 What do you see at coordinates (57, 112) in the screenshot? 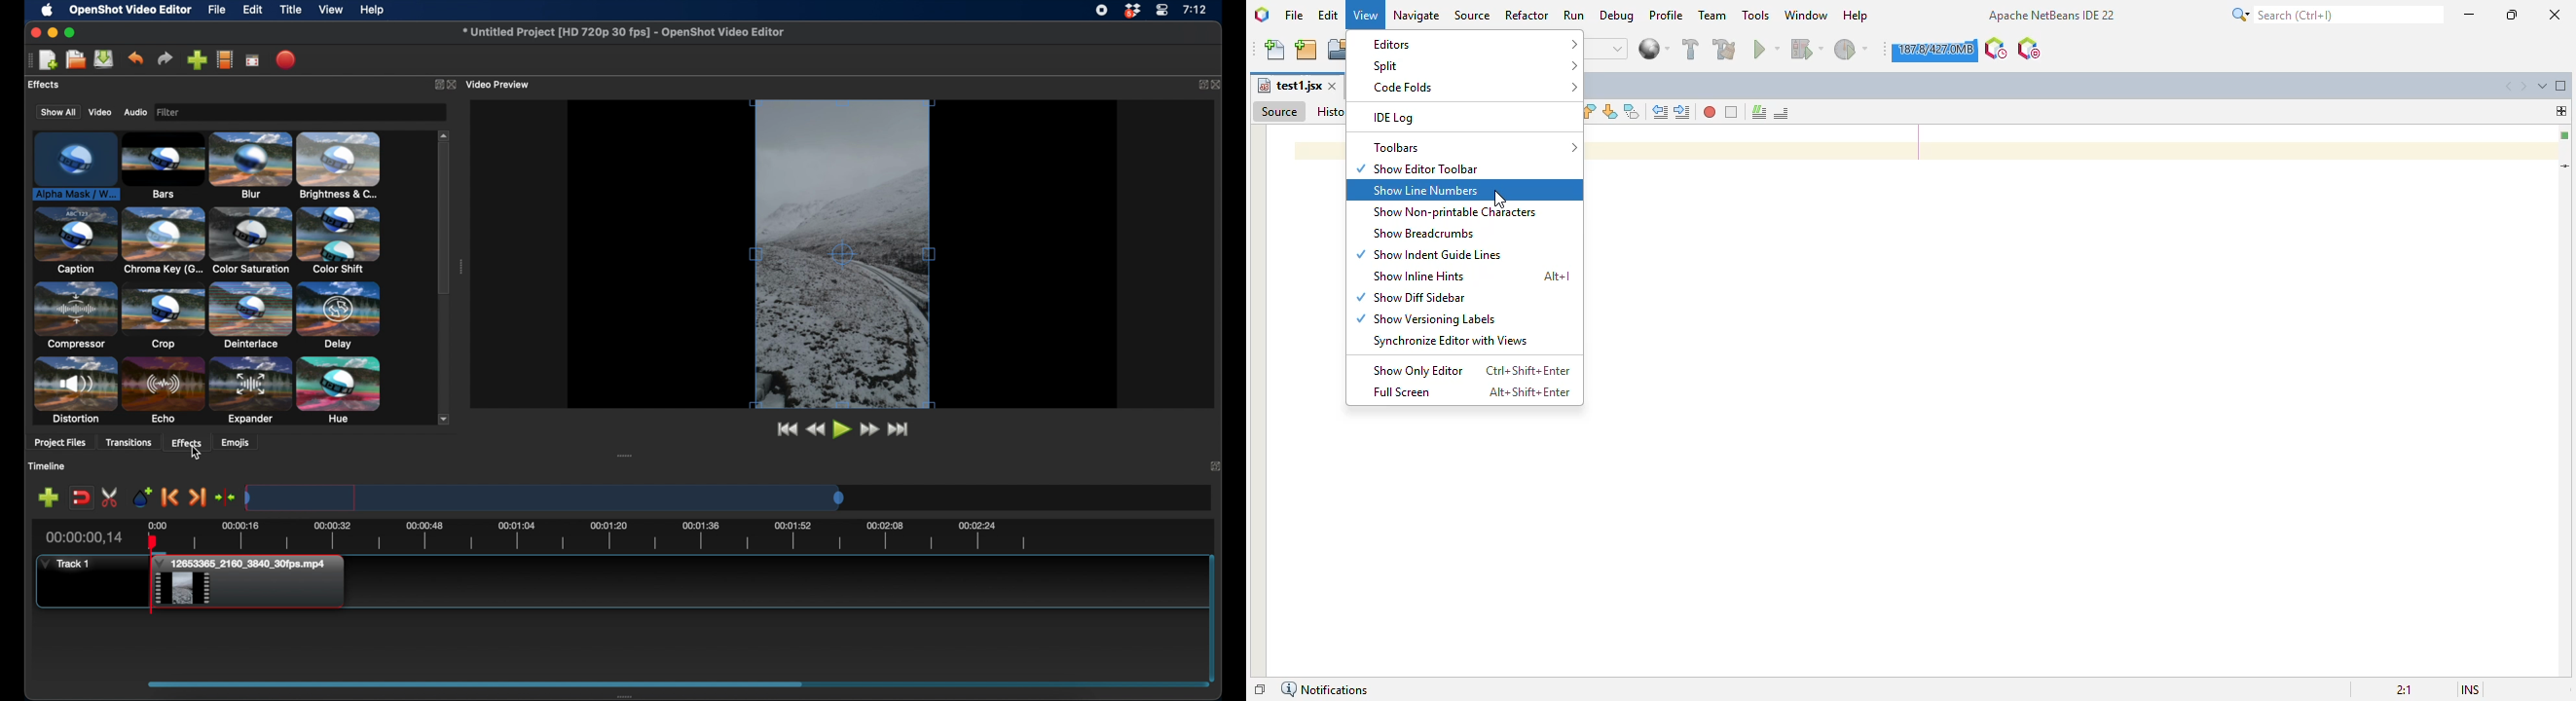
I see `show all` at bounding box center [57, 112].